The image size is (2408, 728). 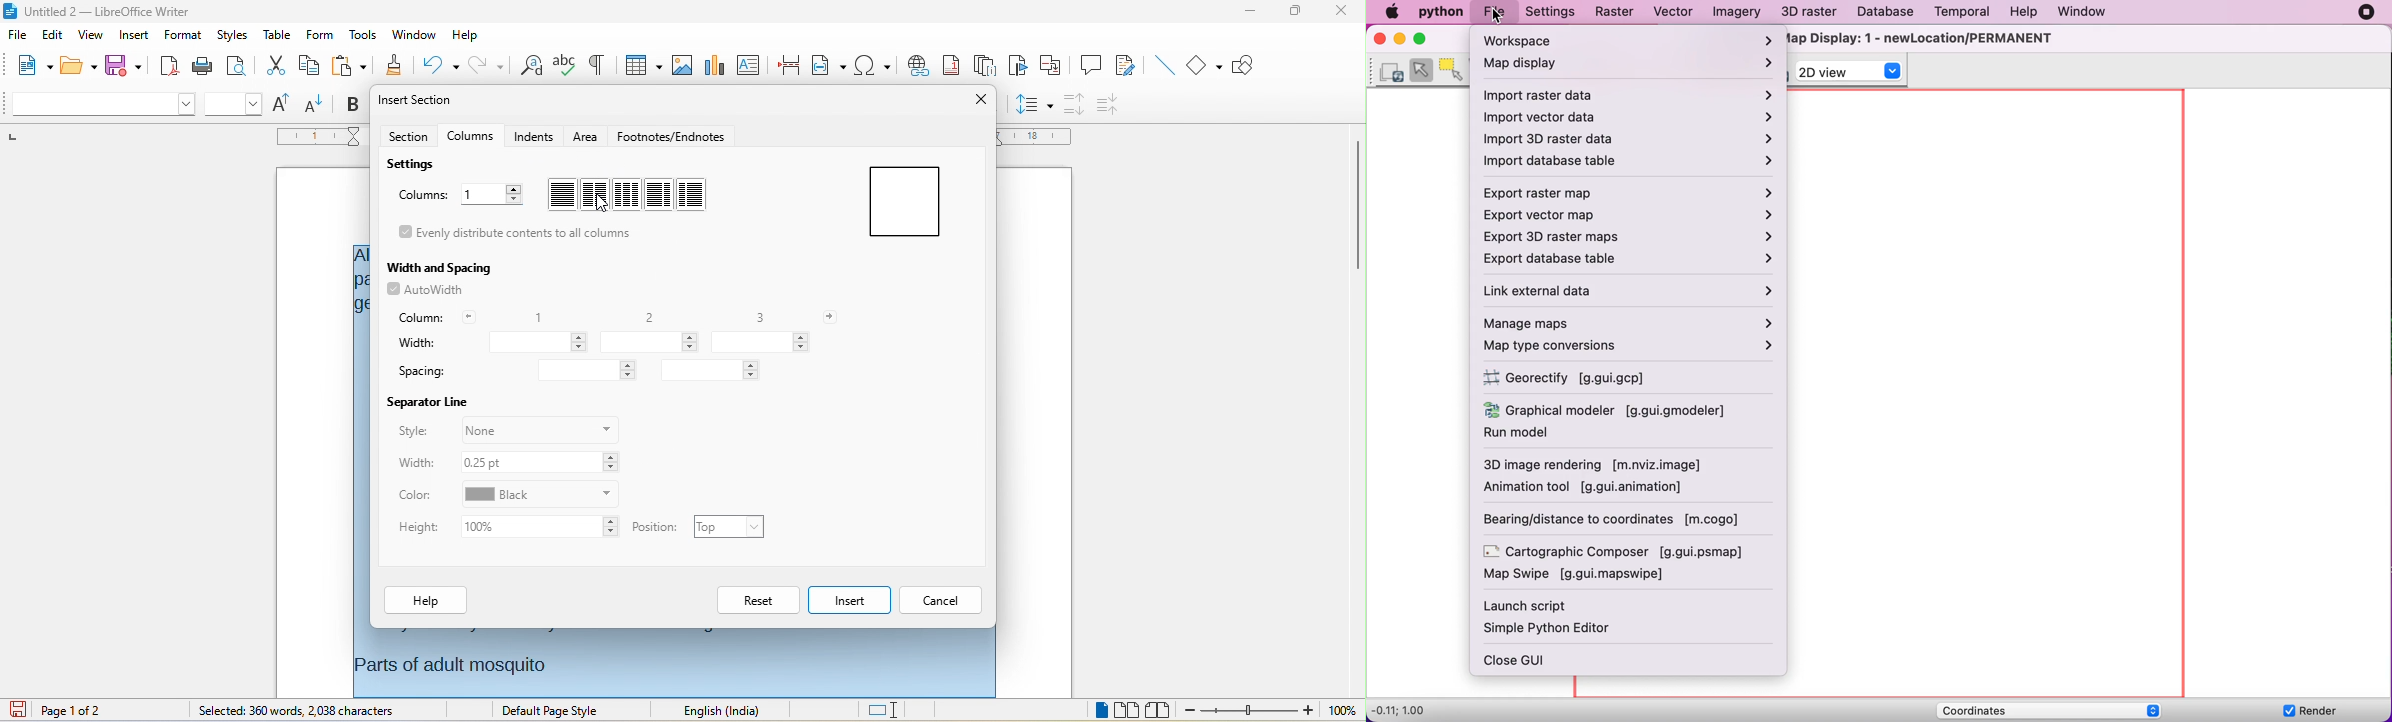 I want to click on endnote, so click(x=987, y=67).